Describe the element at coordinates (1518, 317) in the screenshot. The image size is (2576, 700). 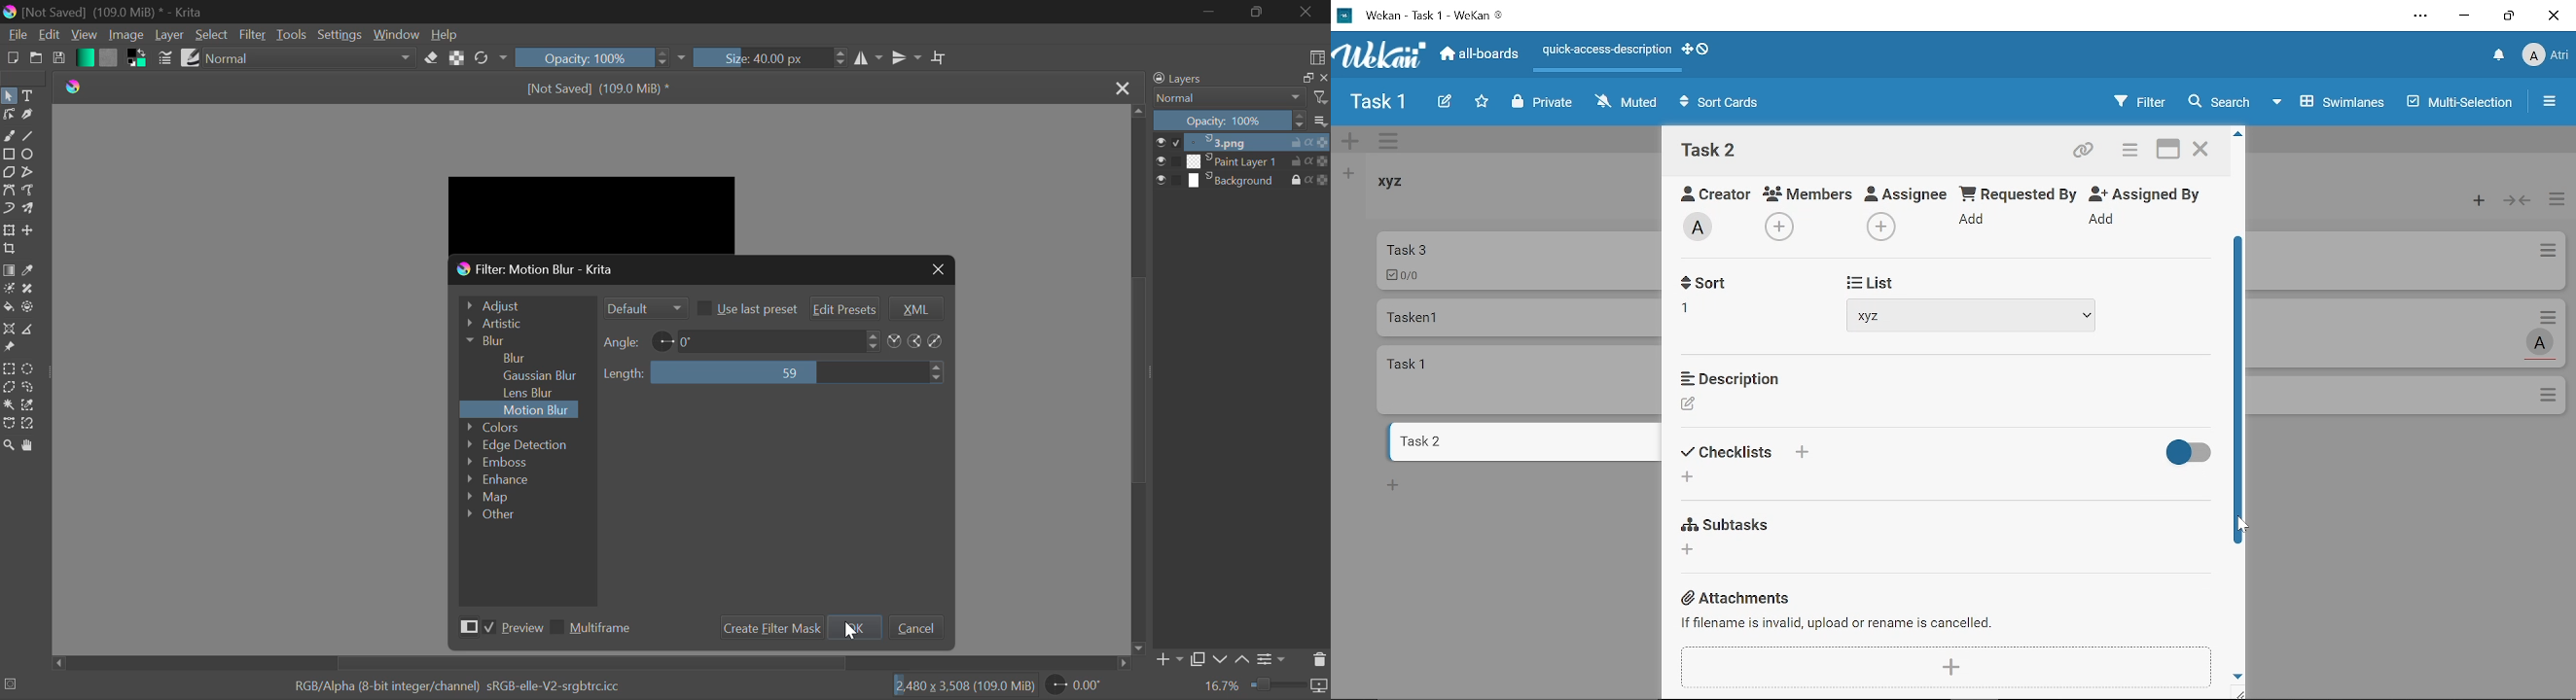
I see `Card named "Tasken 1"` at that location.